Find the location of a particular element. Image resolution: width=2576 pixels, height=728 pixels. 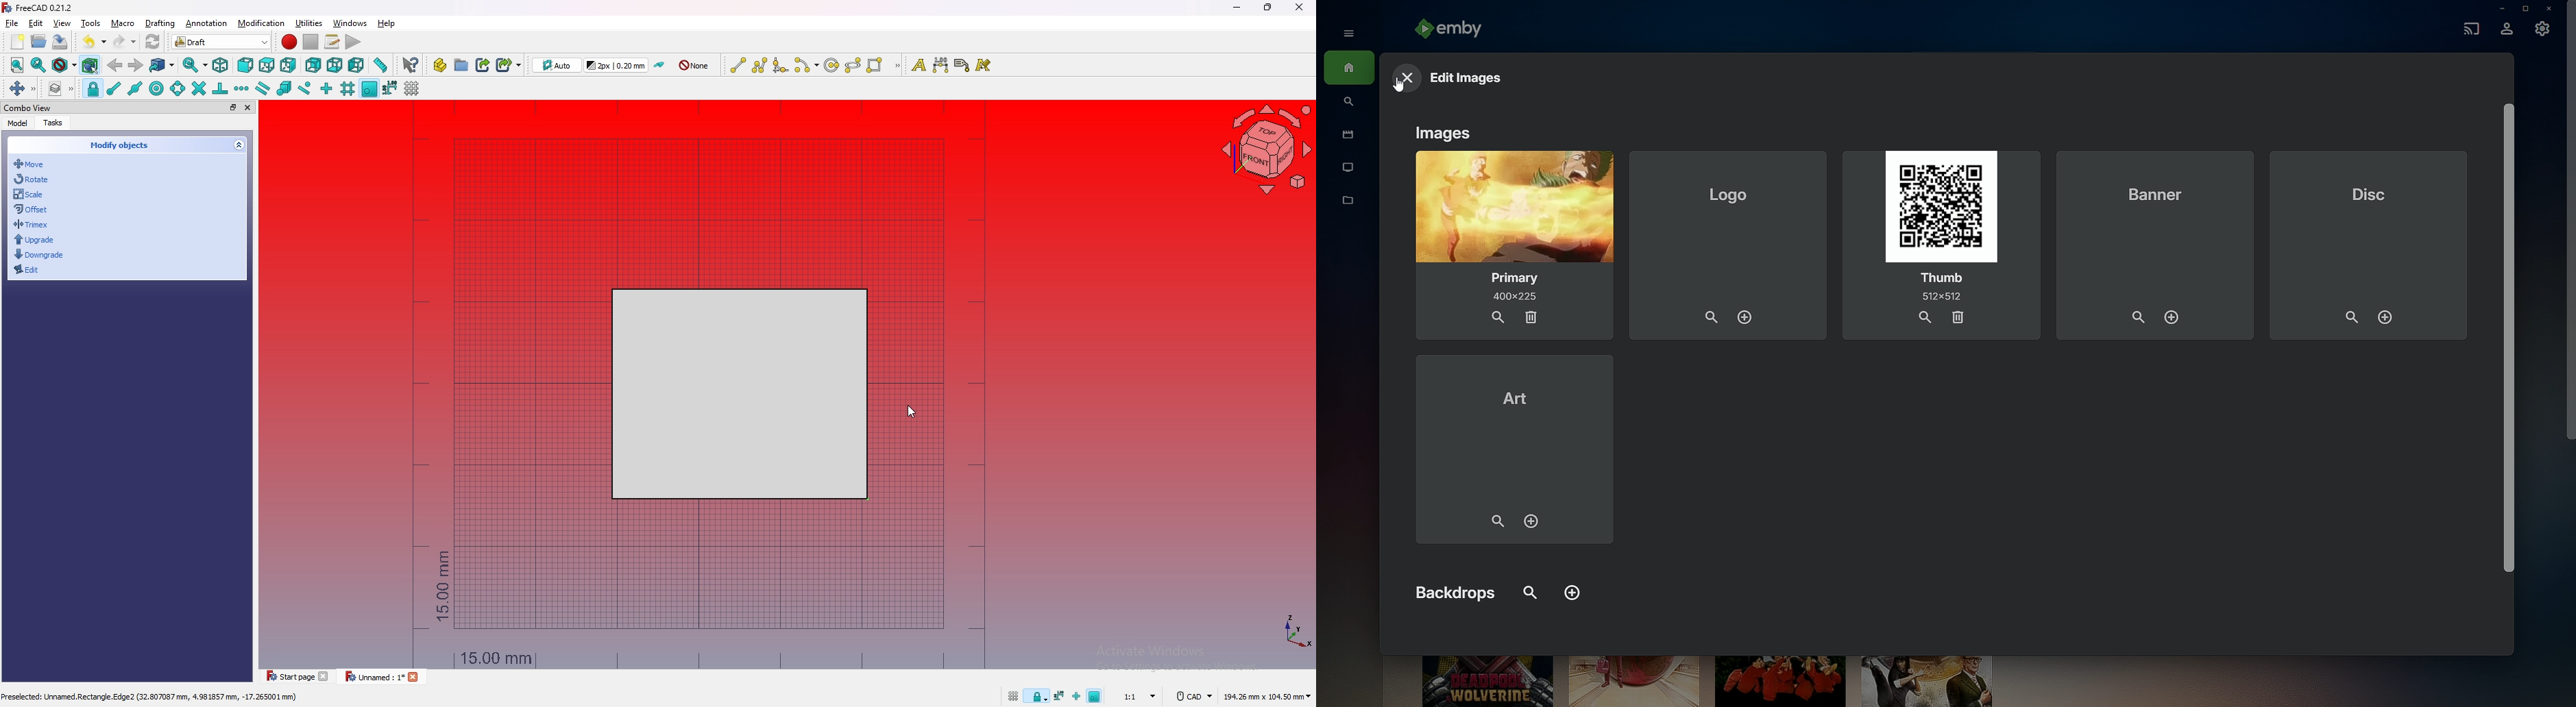

snap ortho is located at coordinates (326, 89).